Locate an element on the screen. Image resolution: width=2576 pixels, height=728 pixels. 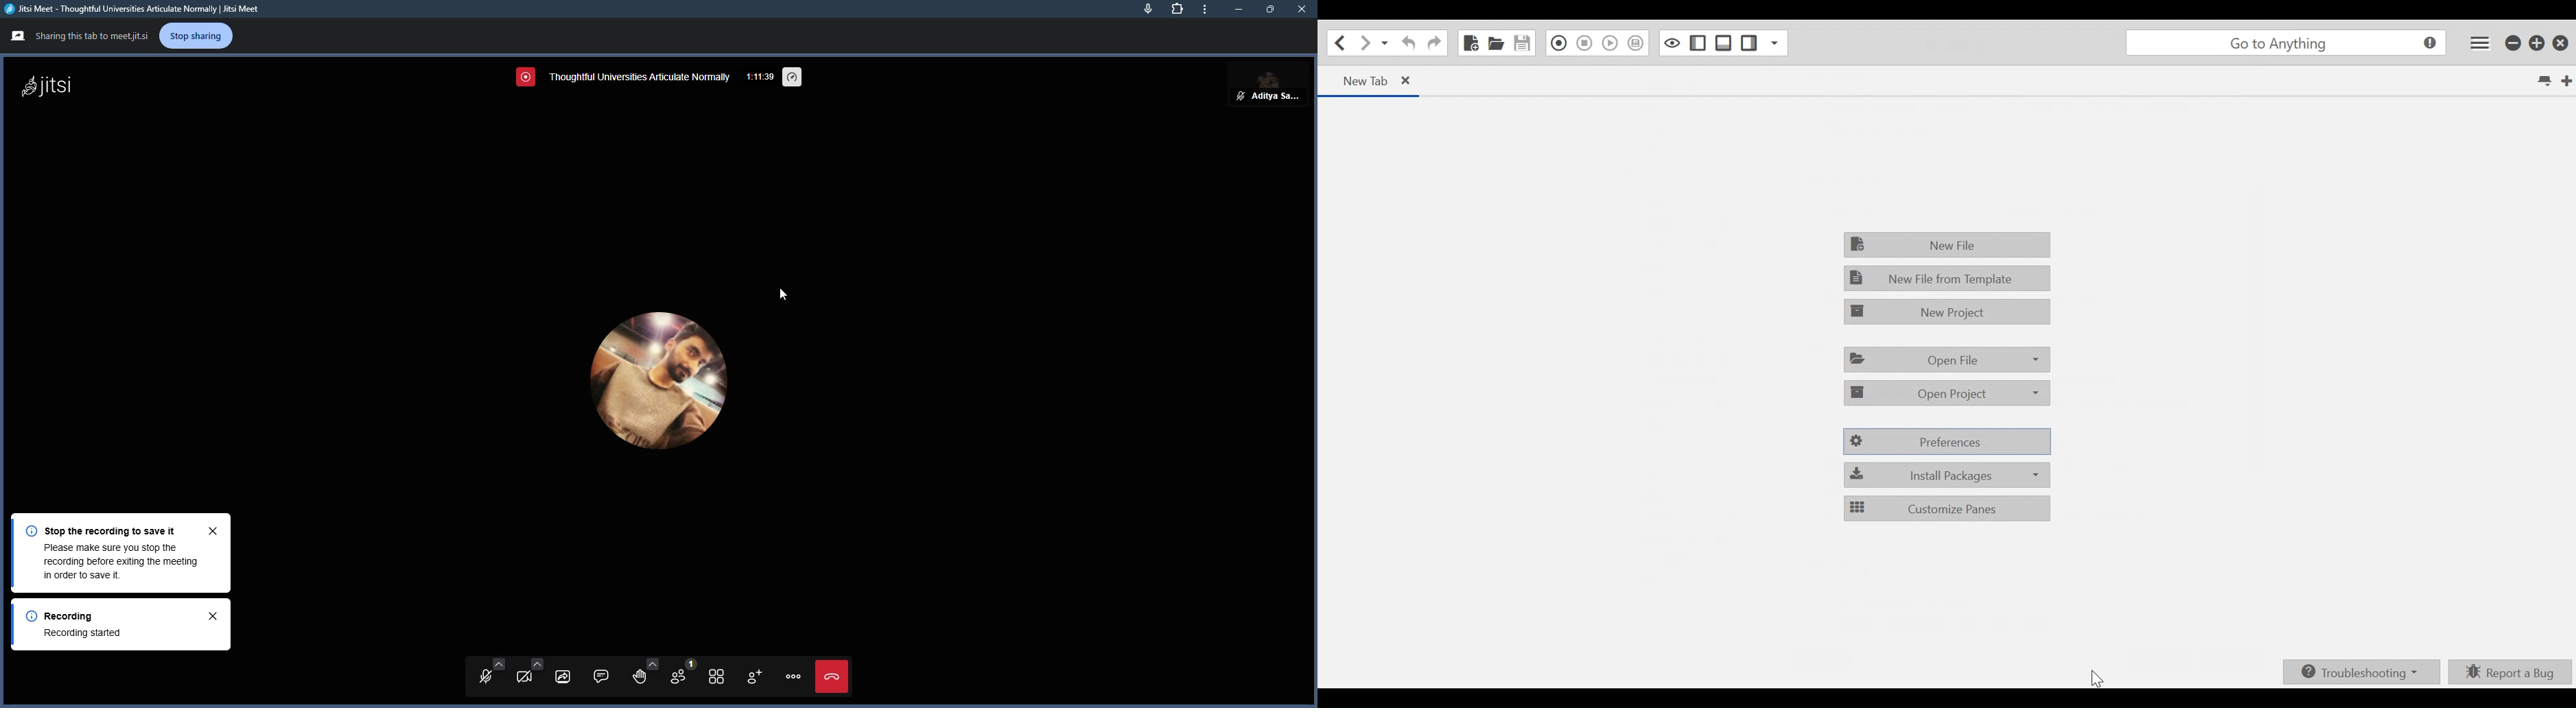
1:11:28 is located at coordinates (760, 79).